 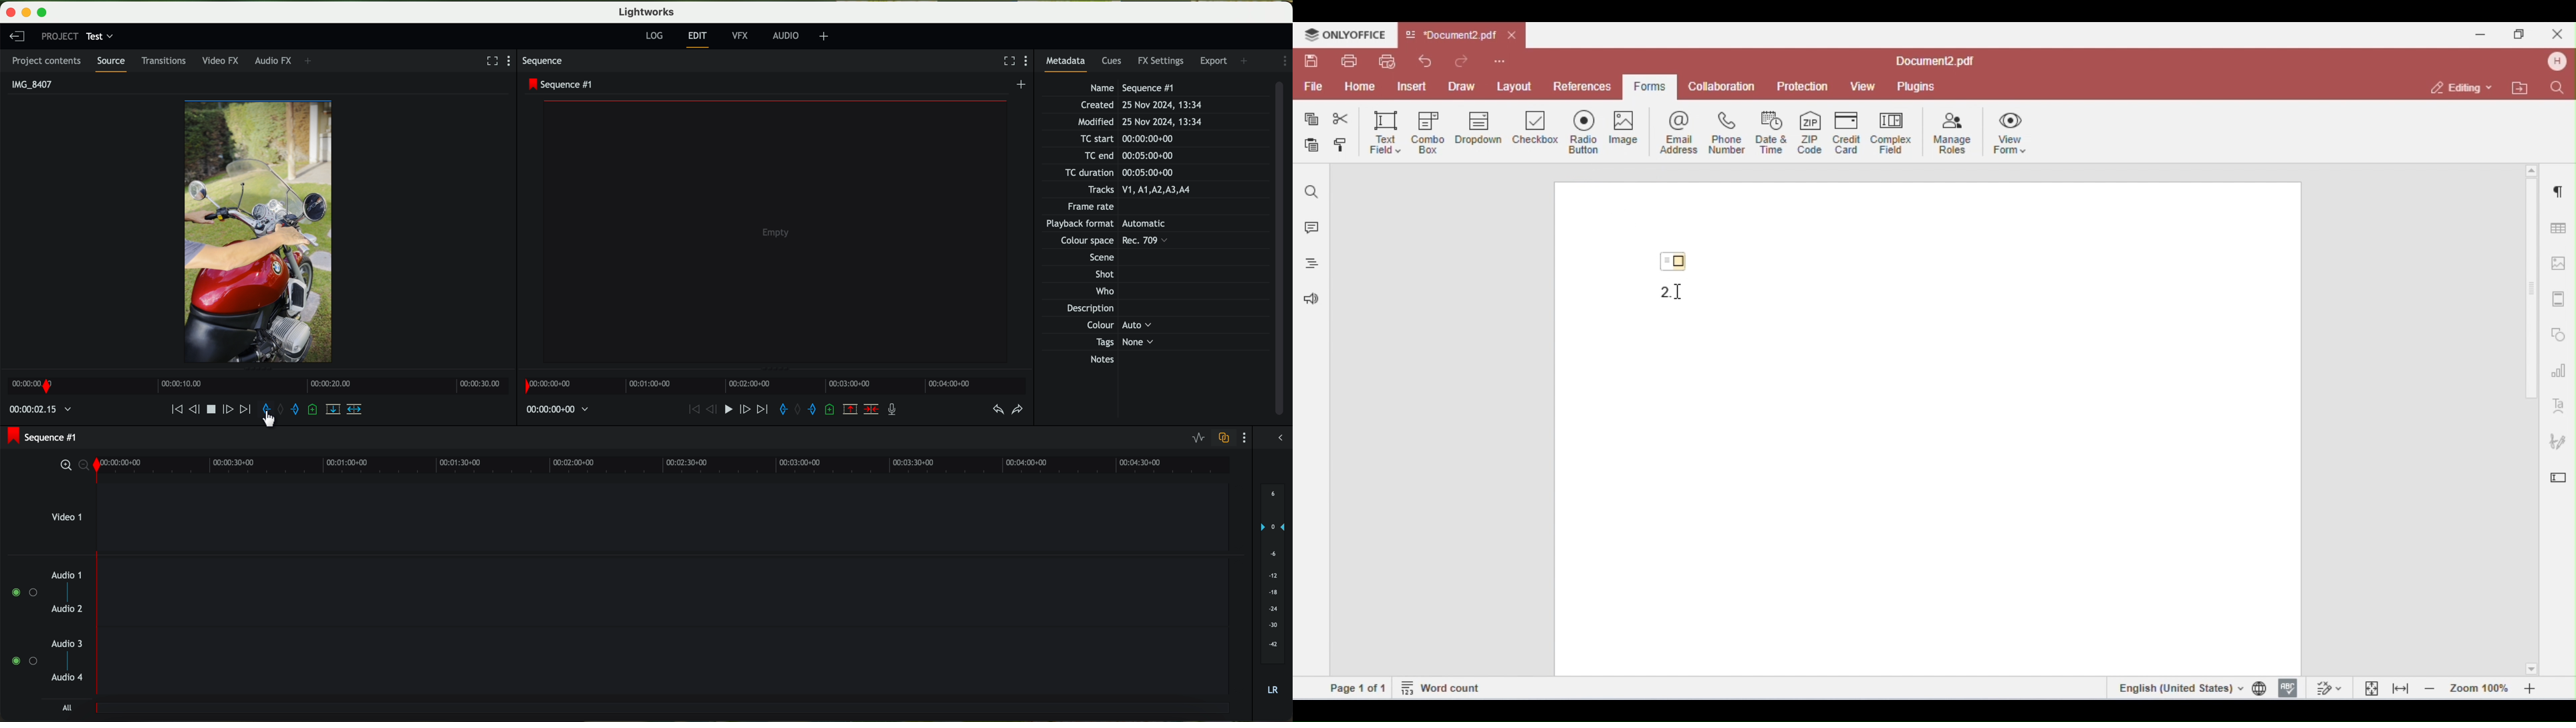 What do you see at coordinates (546, 62) in the screenshot?
I see `sequence` at bounding box center [546, 62].